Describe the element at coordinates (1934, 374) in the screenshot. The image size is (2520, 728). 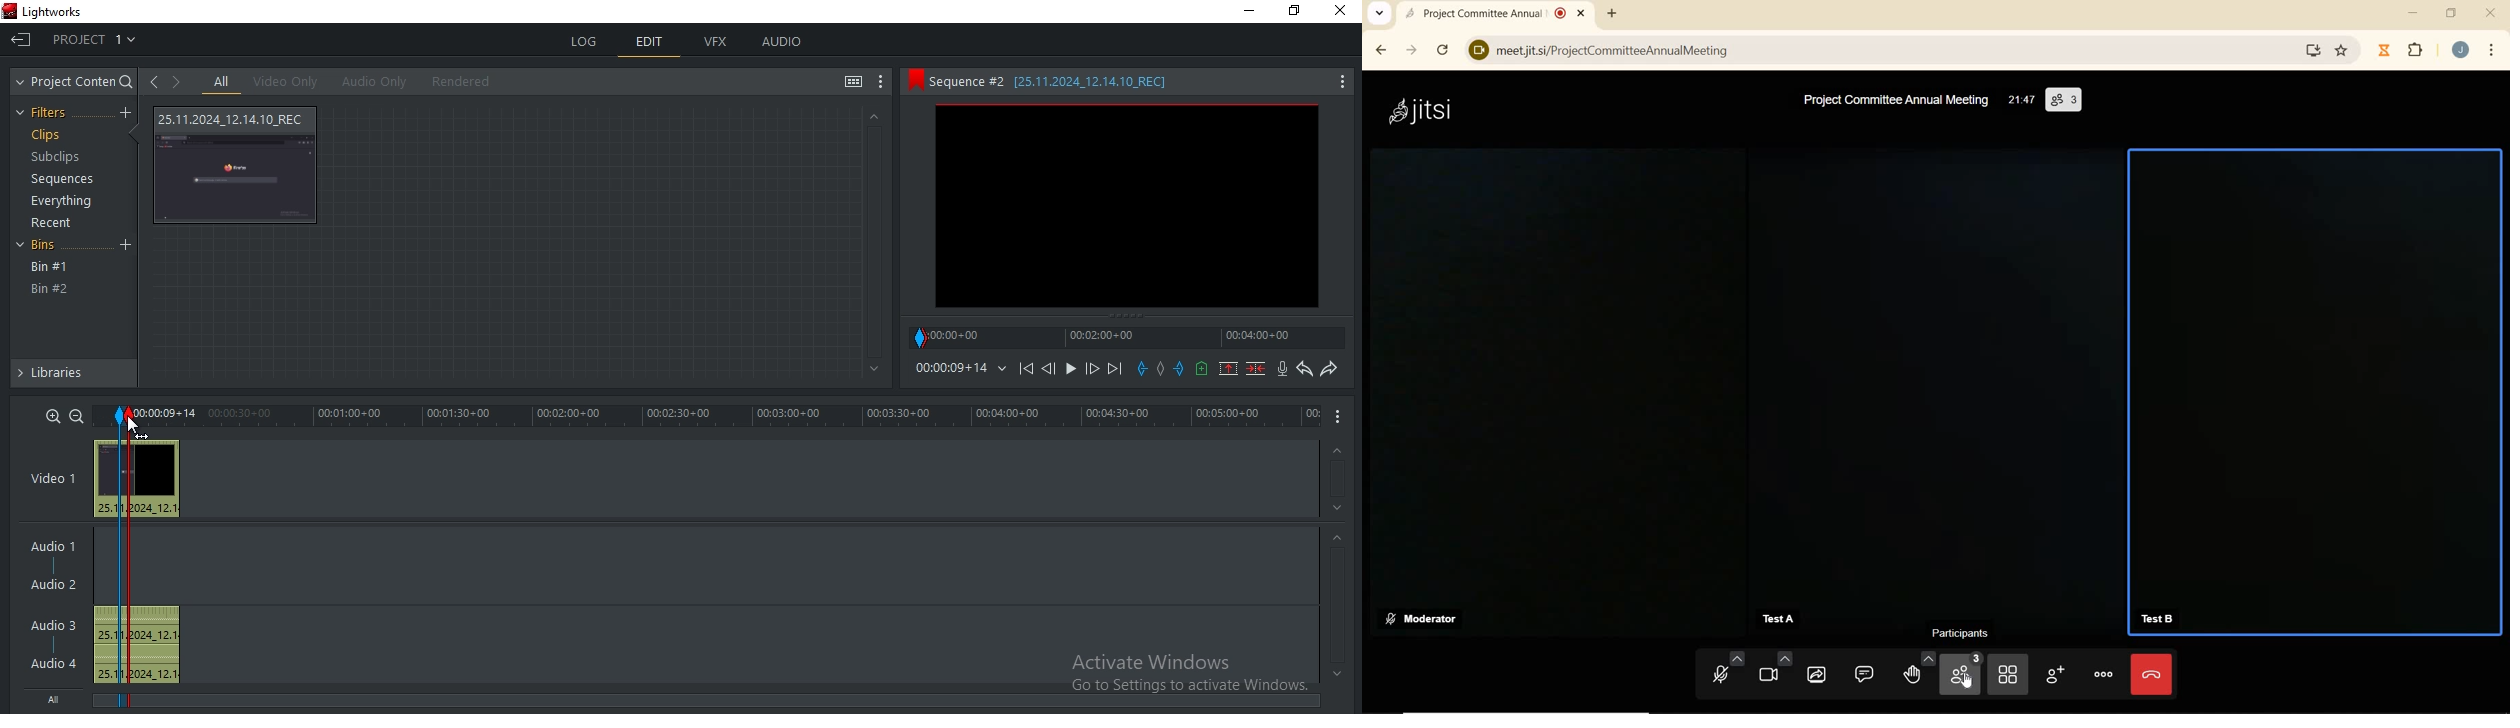
I see `Test A camera` at that location.